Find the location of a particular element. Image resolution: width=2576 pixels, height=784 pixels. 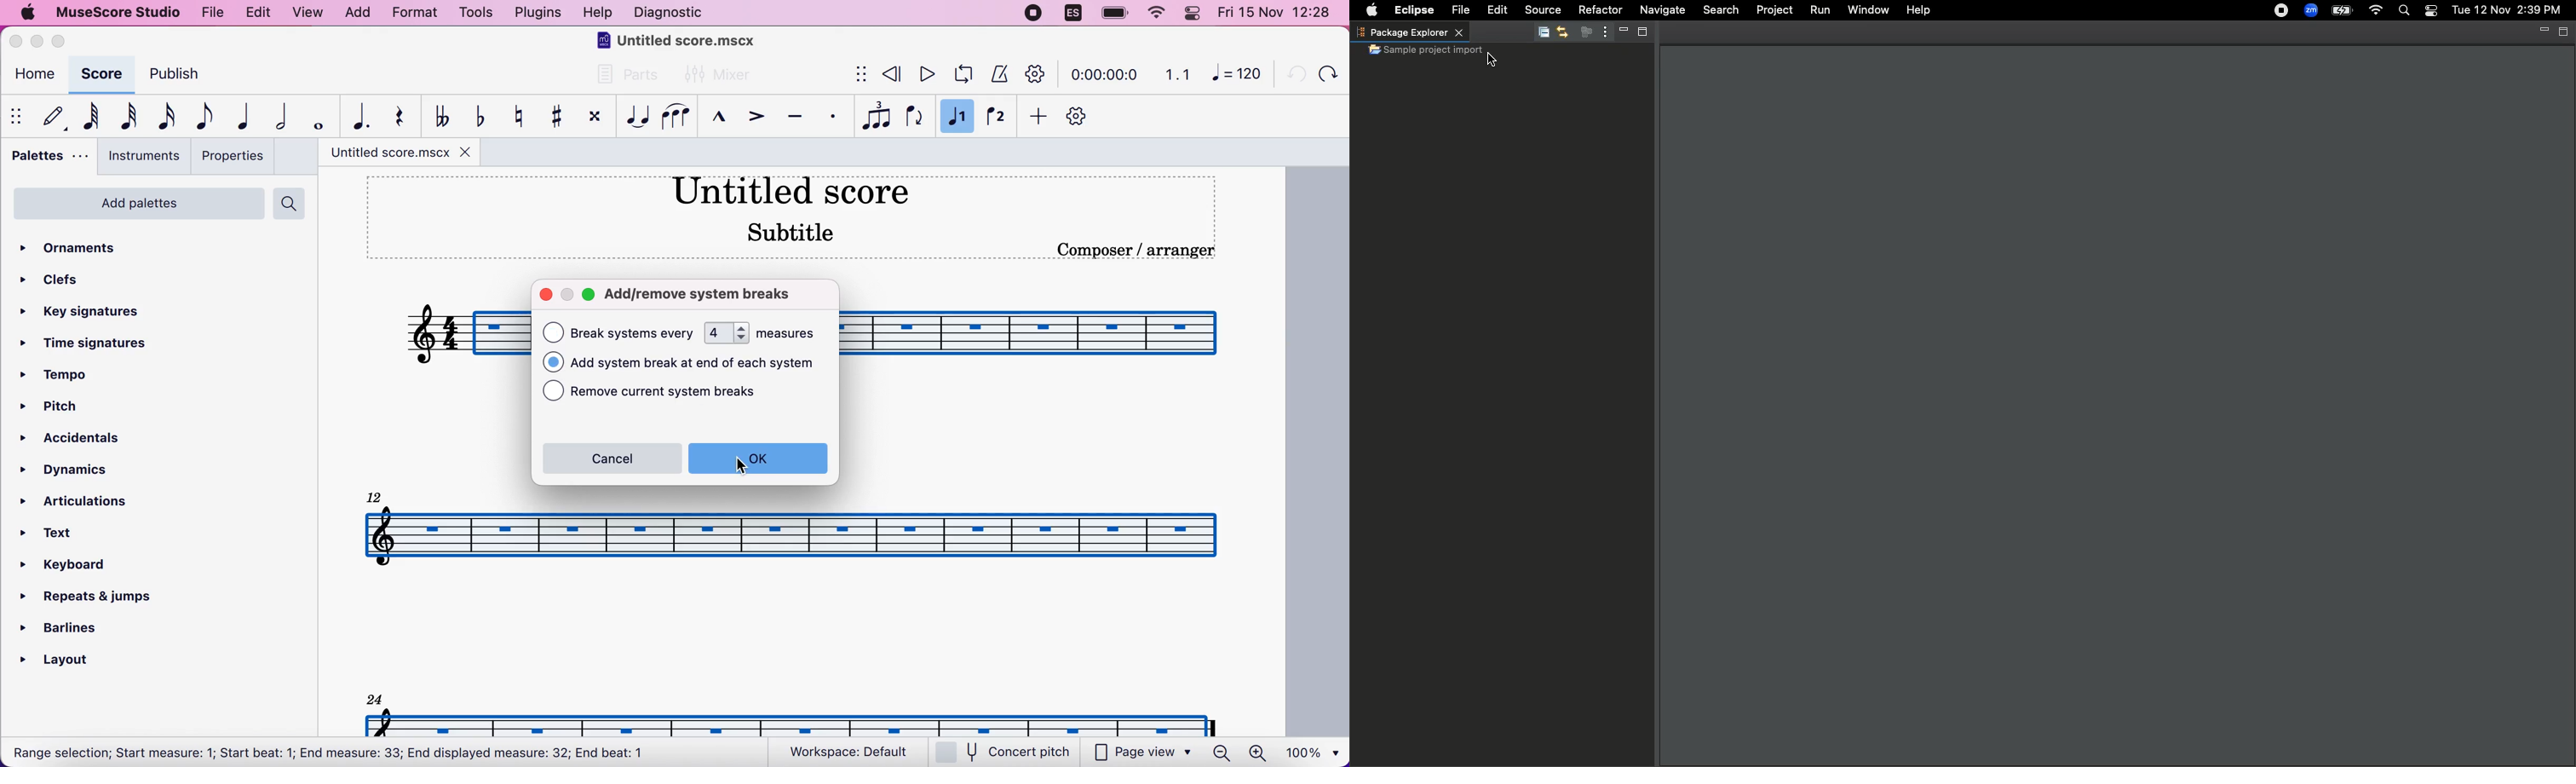

clefs is located at coordinates (53, 279).